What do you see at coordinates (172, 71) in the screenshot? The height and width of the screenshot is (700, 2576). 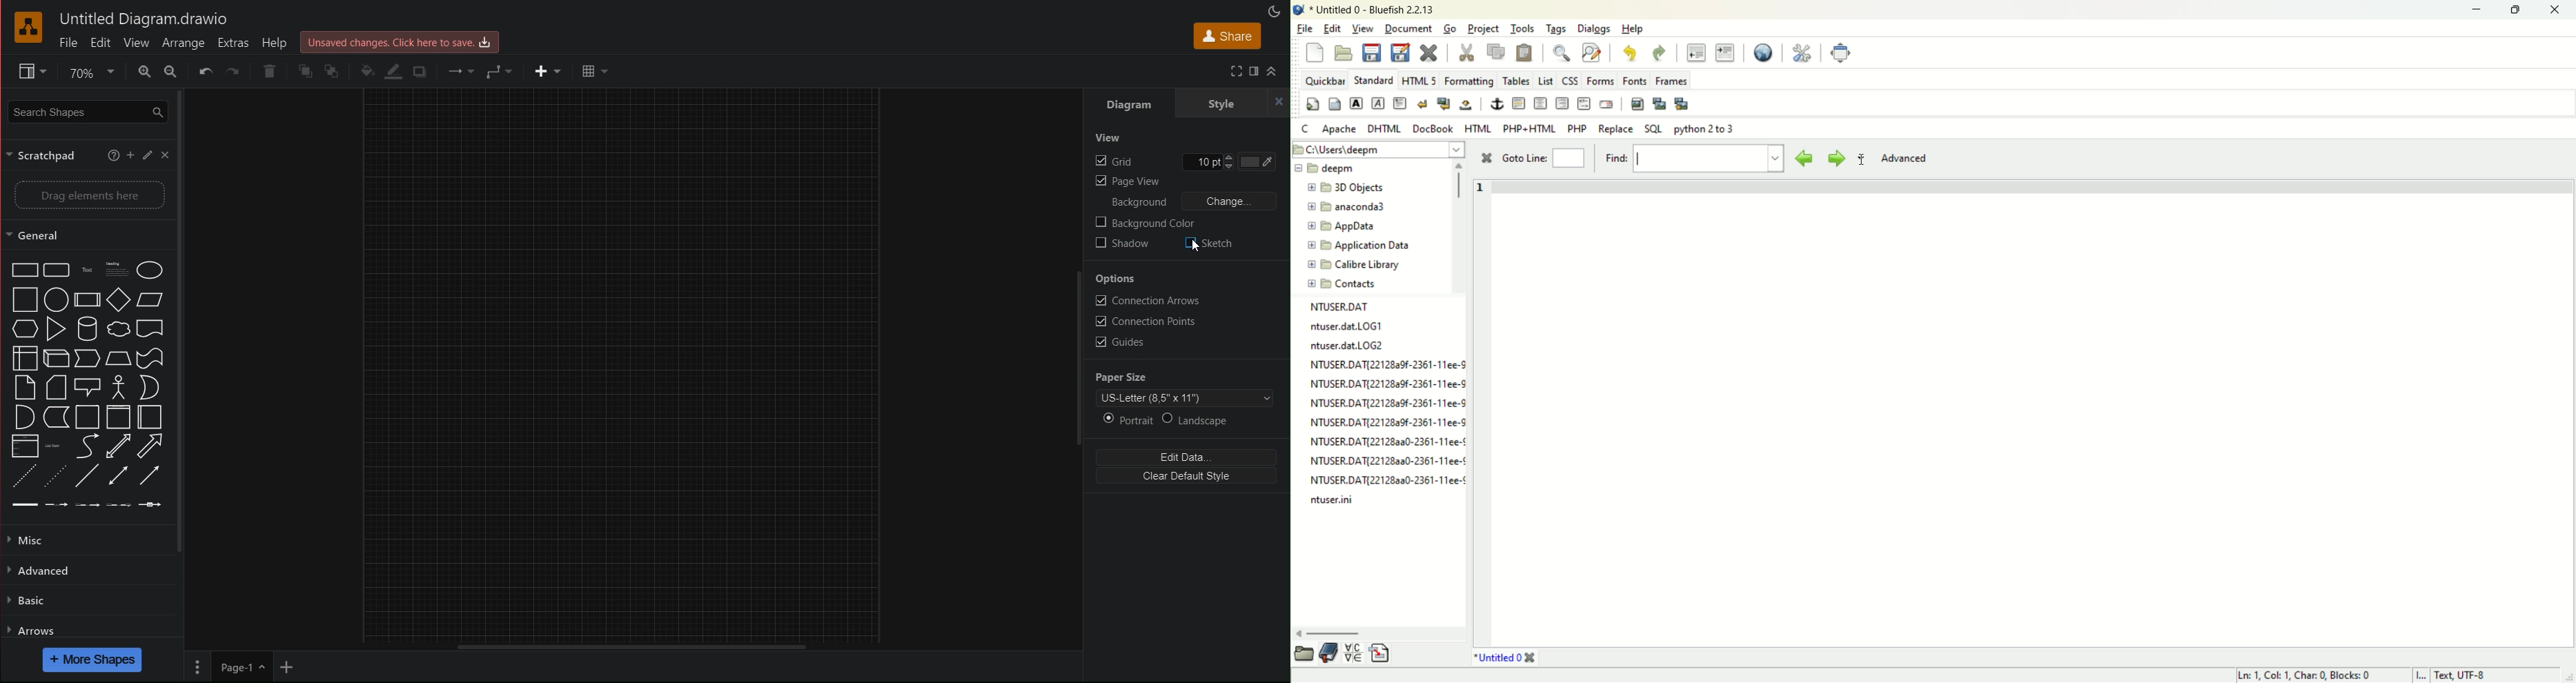 I see `Zoom Out` at bounding box center [172, 71].